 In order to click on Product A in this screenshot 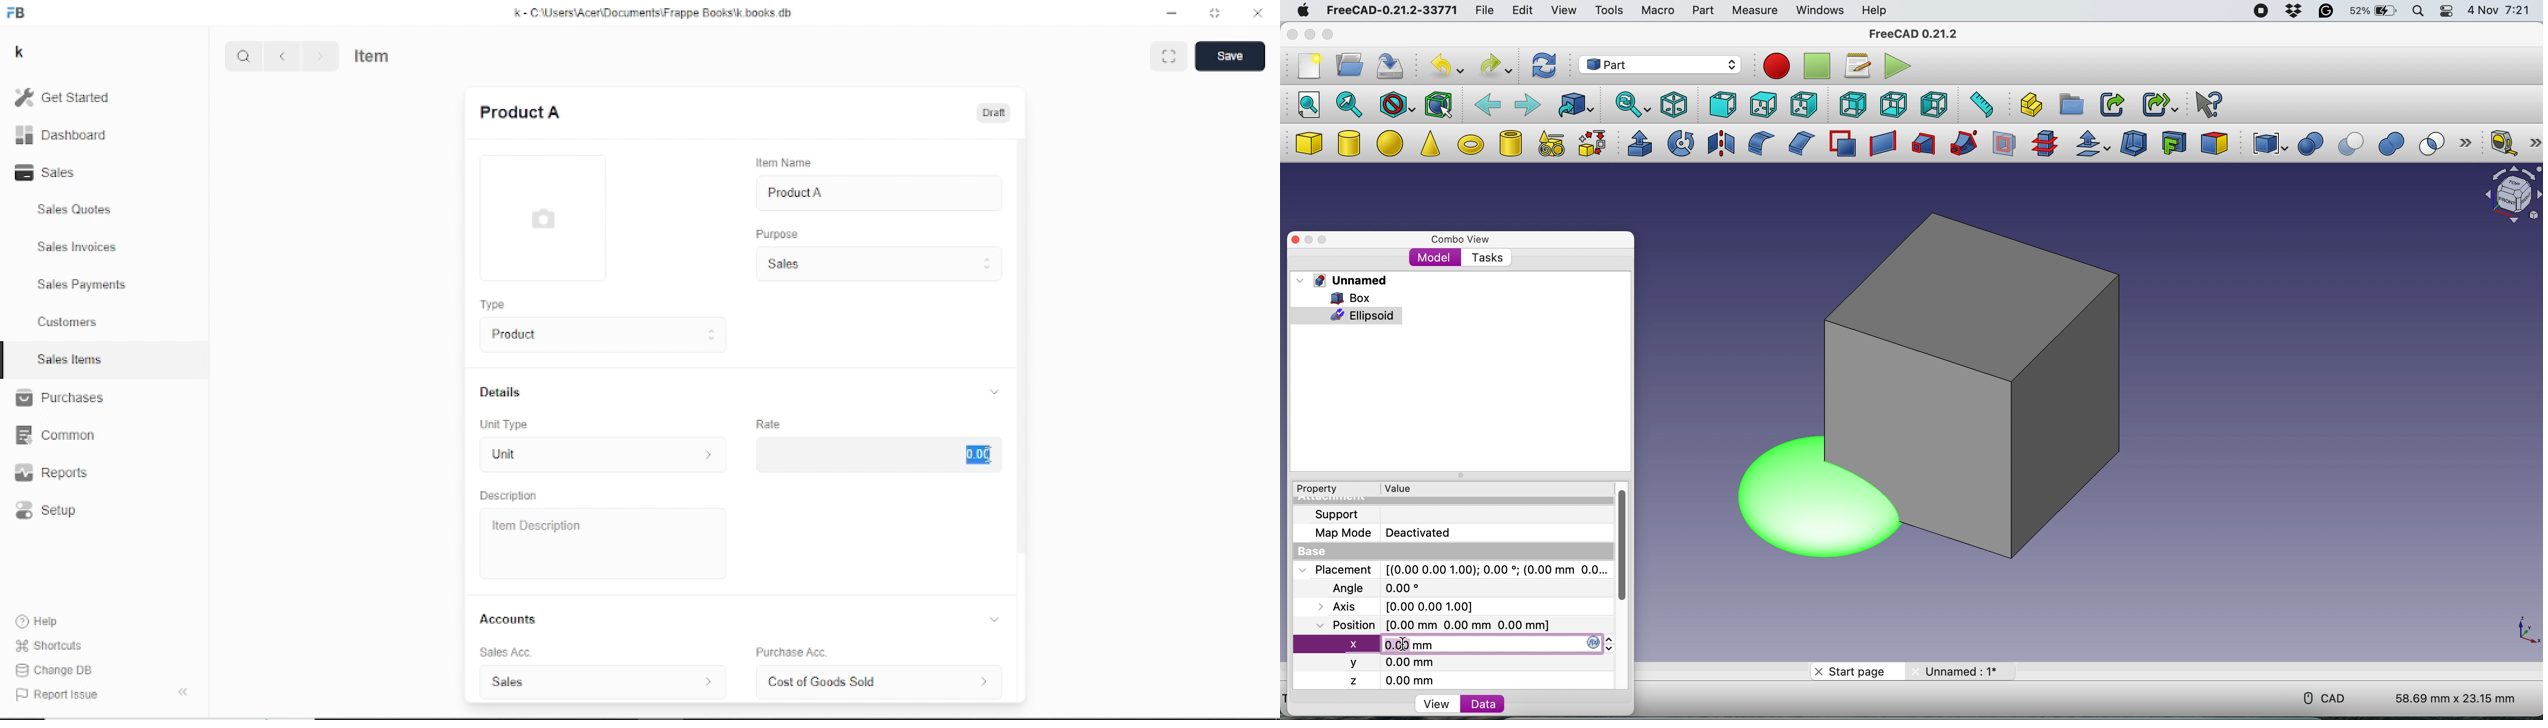, I will do `click(795, 193)`.